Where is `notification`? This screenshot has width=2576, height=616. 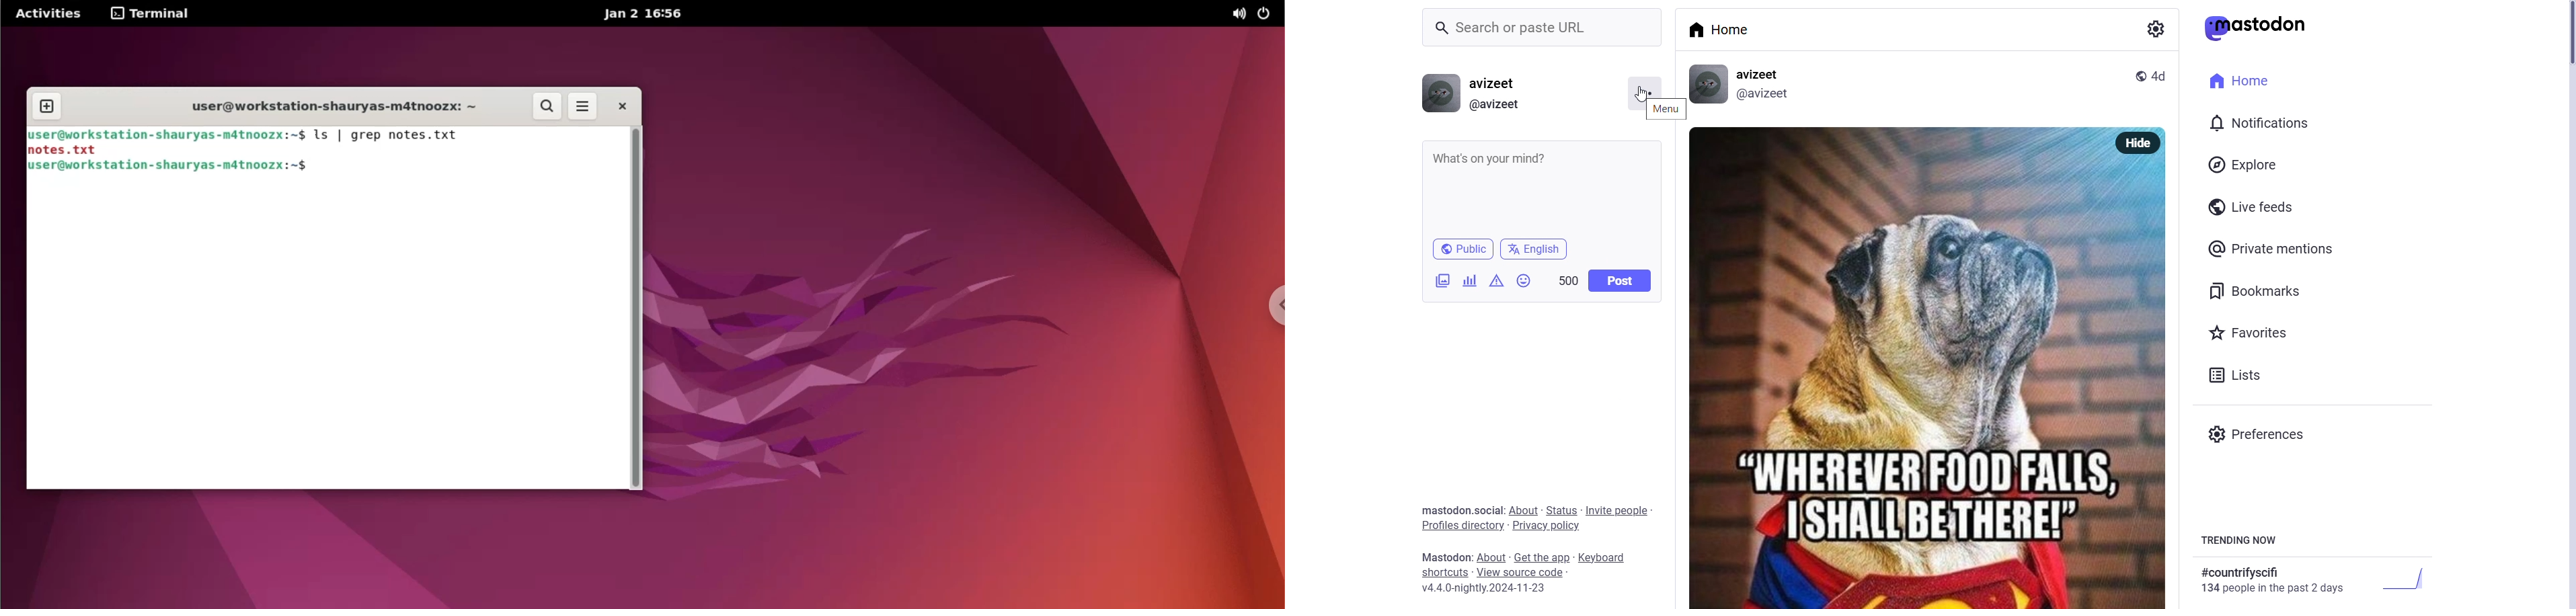 notification is located at coordinates (2259, 122).